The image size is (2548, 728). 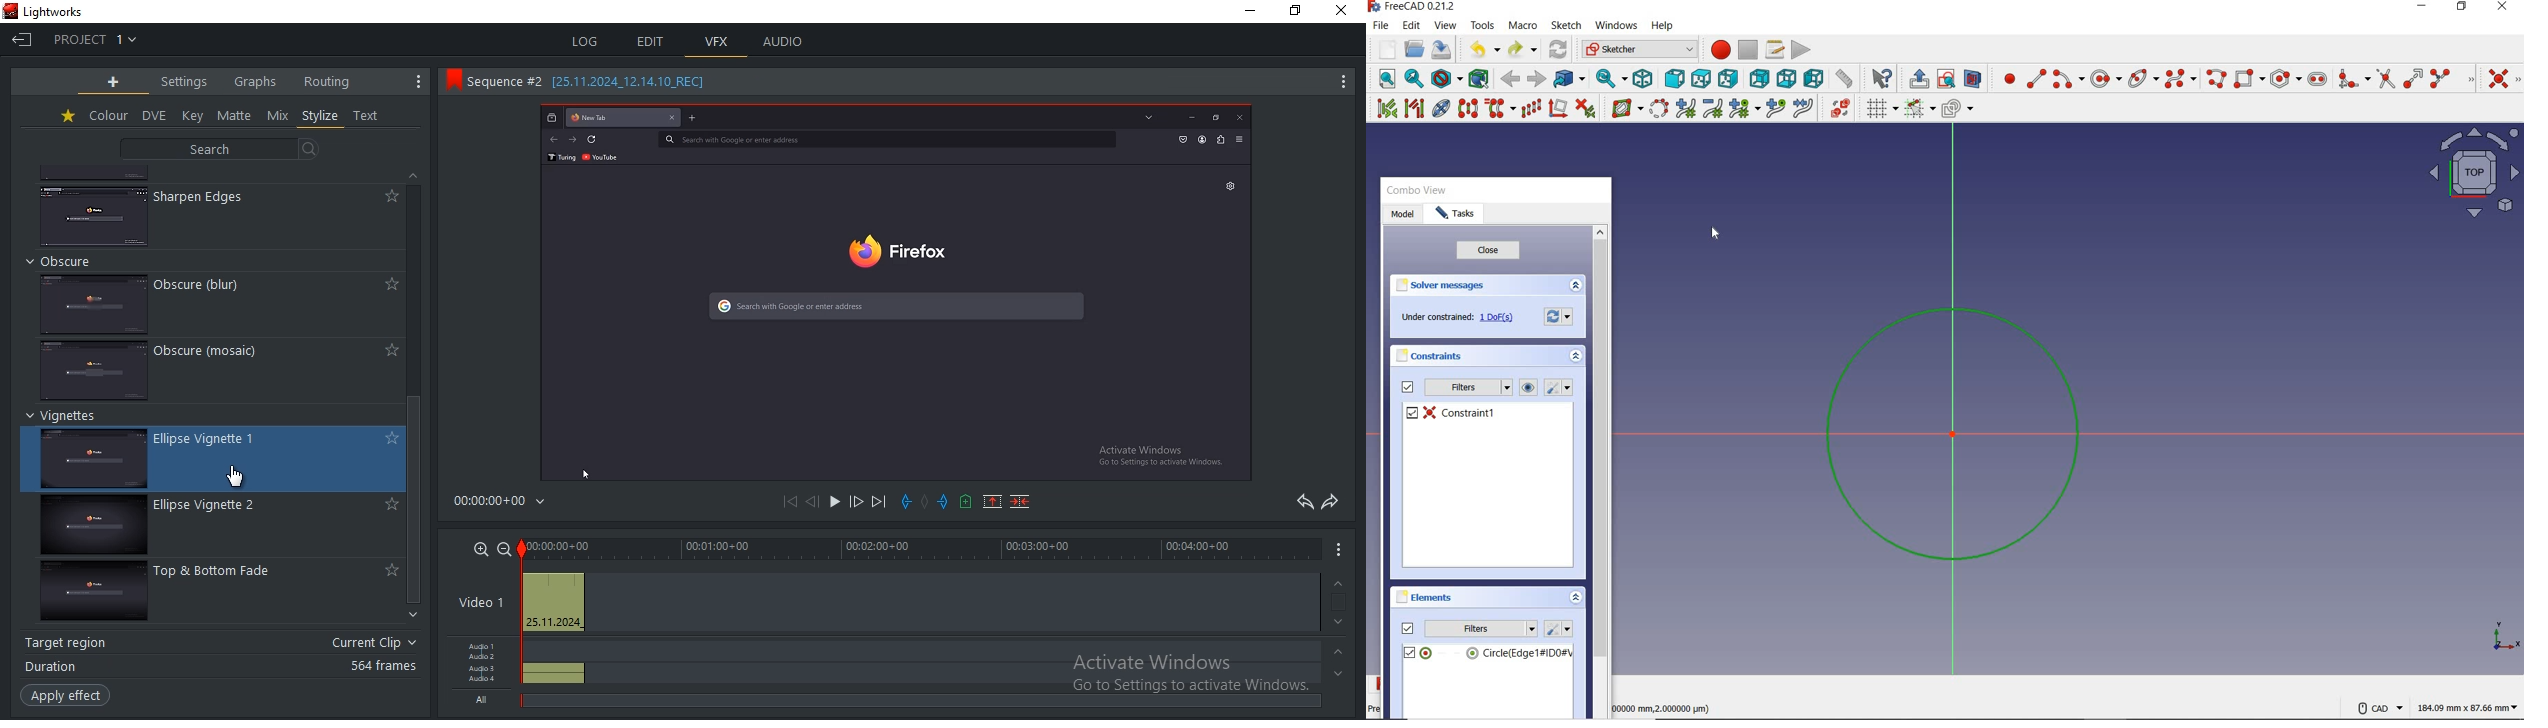 What do you see at coordinates (1919, 107) in the screenshot?
I see `` at bounding box center [1919, 107].